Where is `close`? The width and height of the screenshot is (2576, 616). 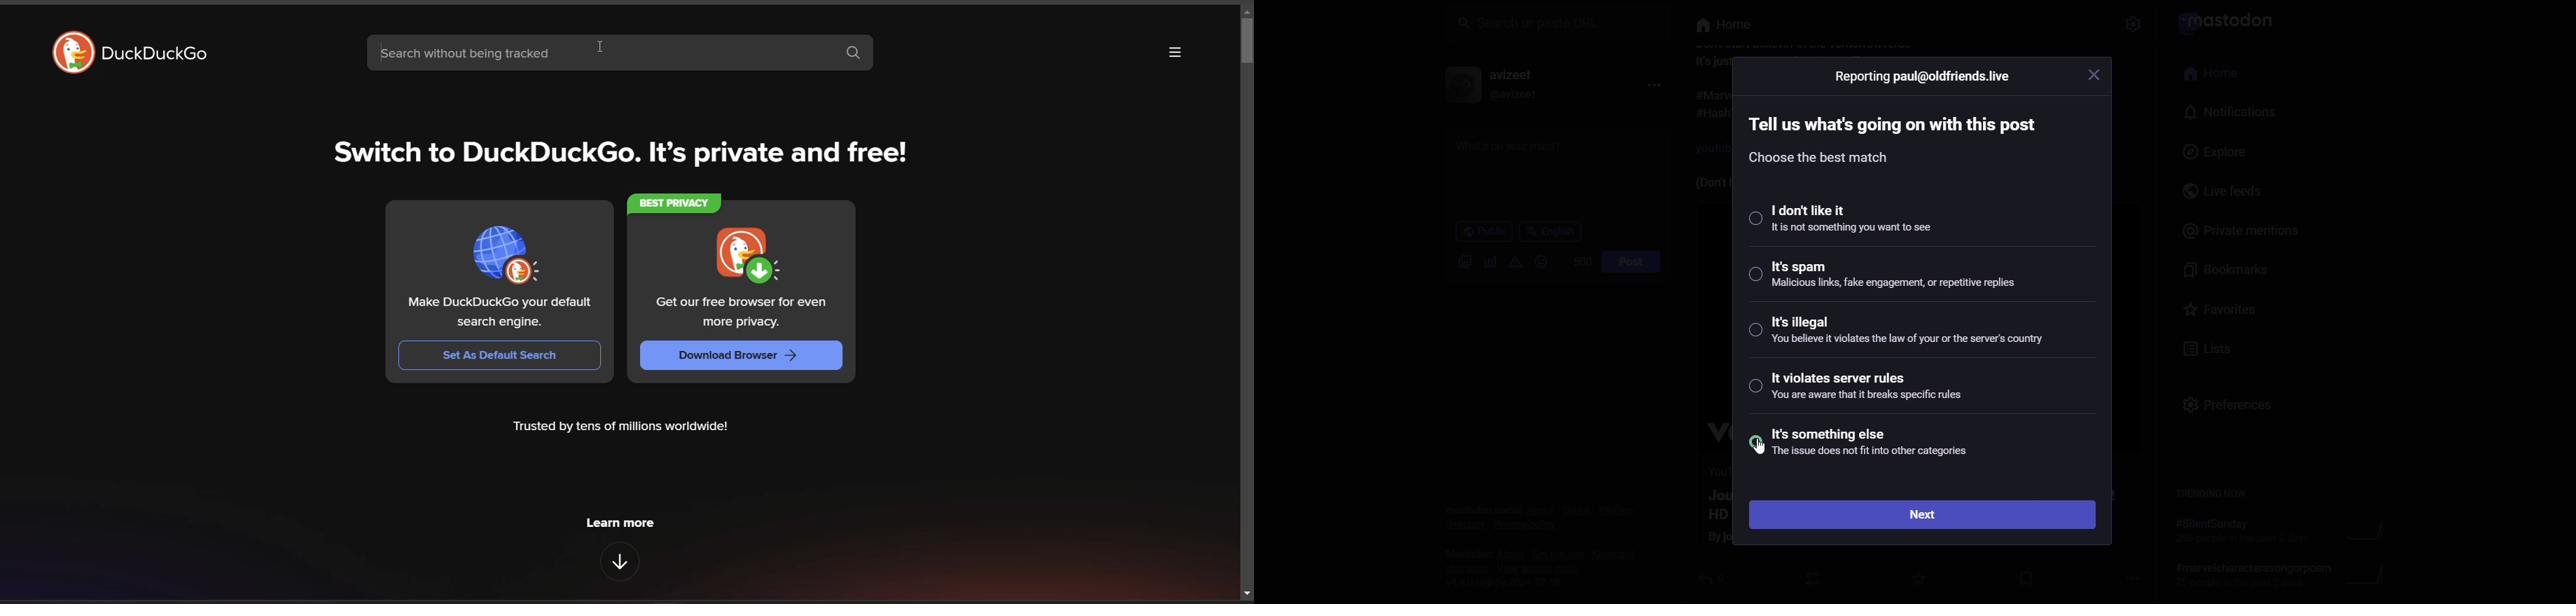
close is located at coordinates (2098, 78).